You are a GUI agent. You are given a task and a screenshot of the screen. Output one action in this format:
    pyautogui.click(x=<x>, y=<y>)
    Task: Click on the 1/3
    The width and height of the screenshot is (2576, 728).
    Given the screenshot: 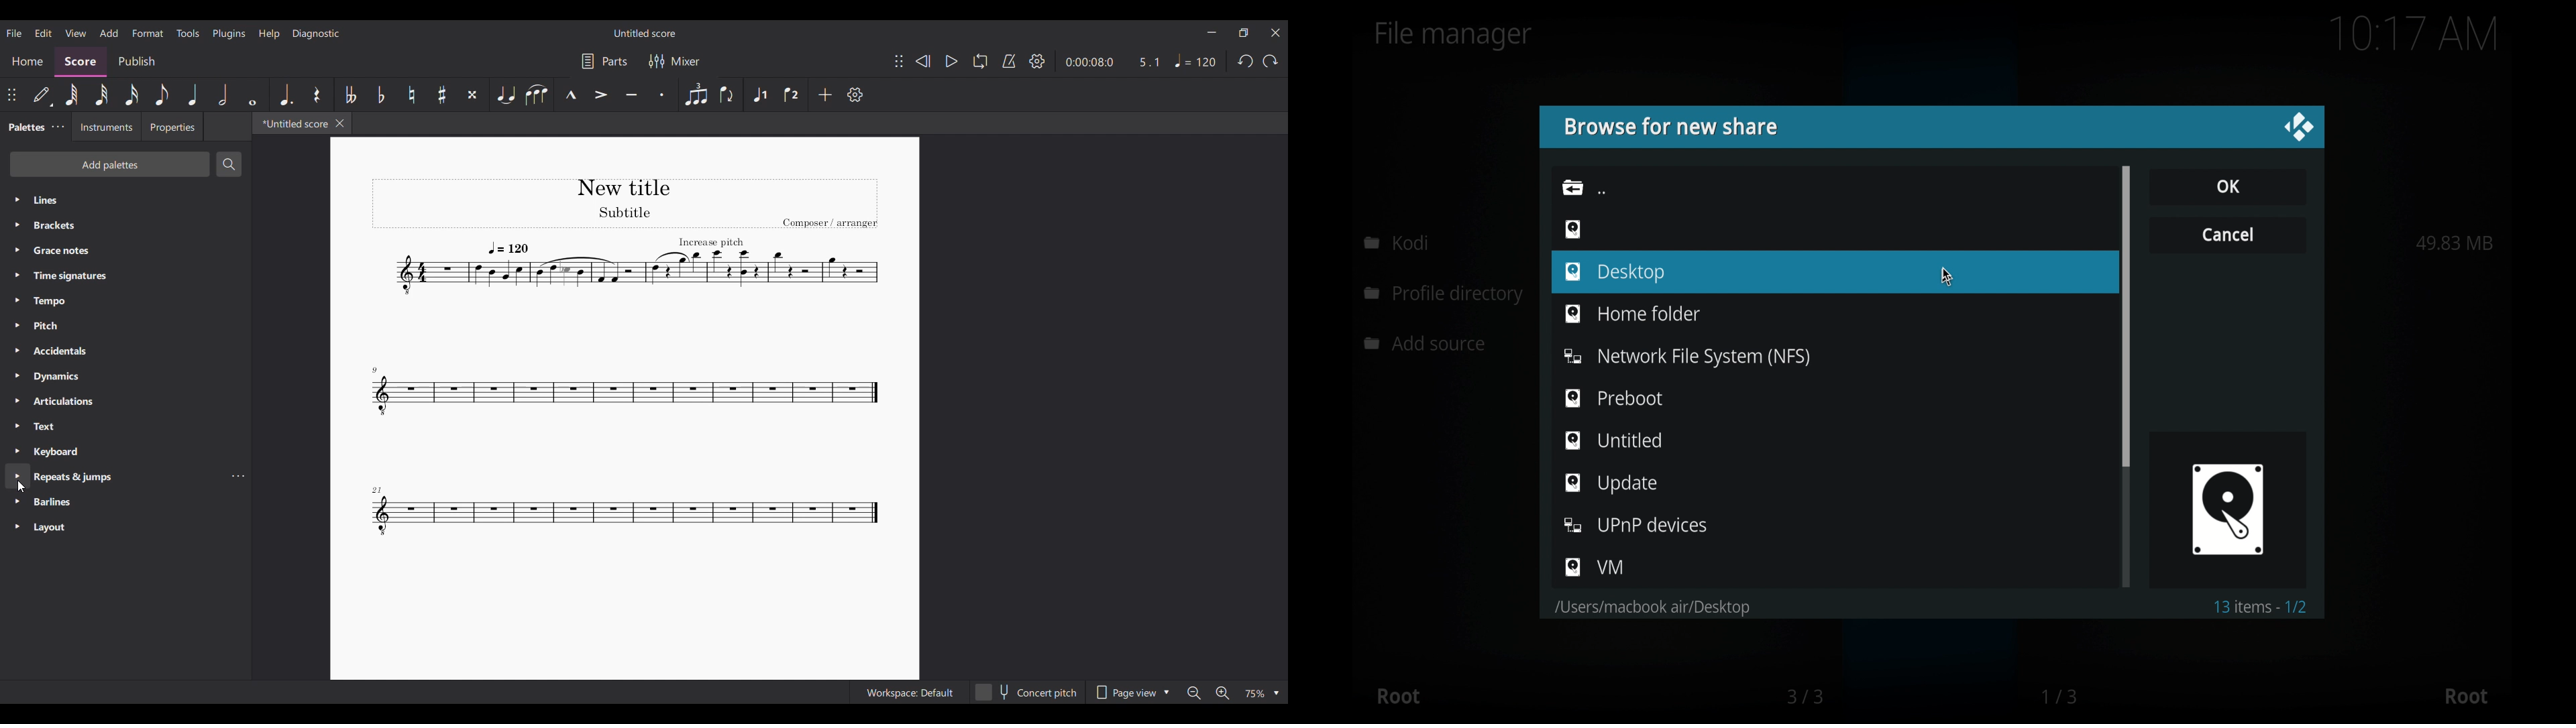 What is the action you would take?
    pyautogui.click(x=2061, y=697)
    